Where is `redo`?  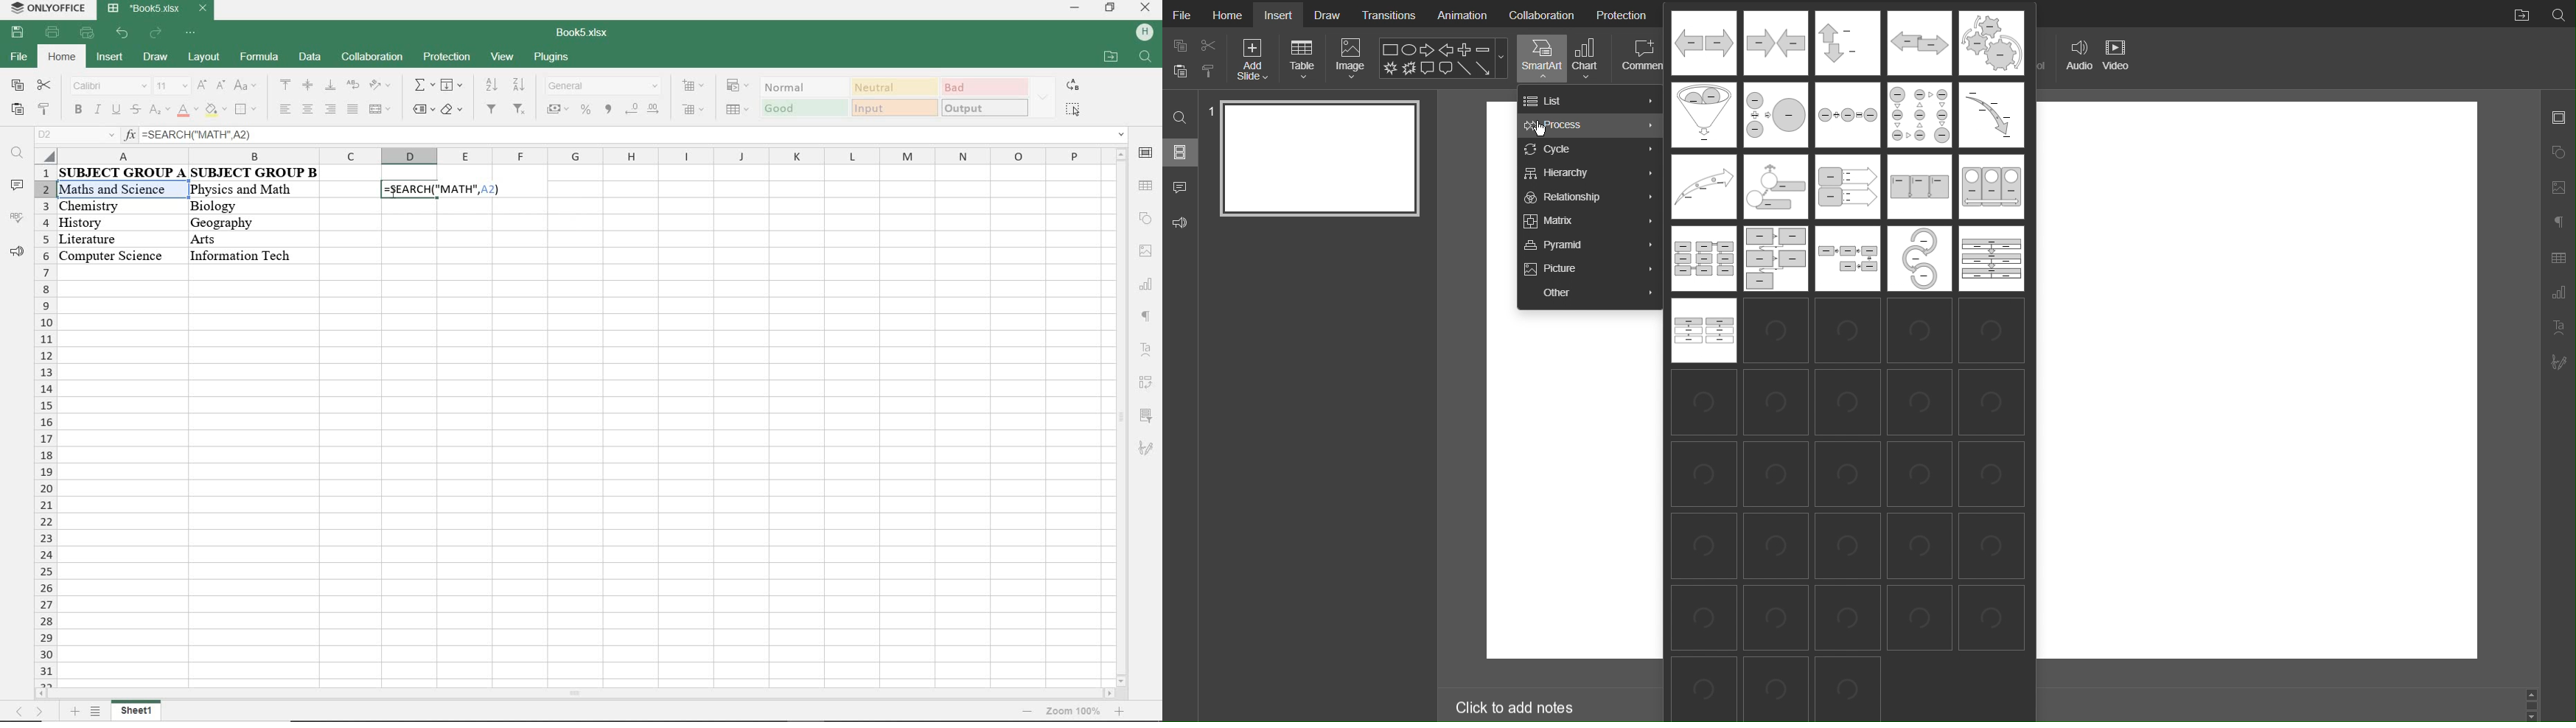 redo is located at coordinates (156, 35).